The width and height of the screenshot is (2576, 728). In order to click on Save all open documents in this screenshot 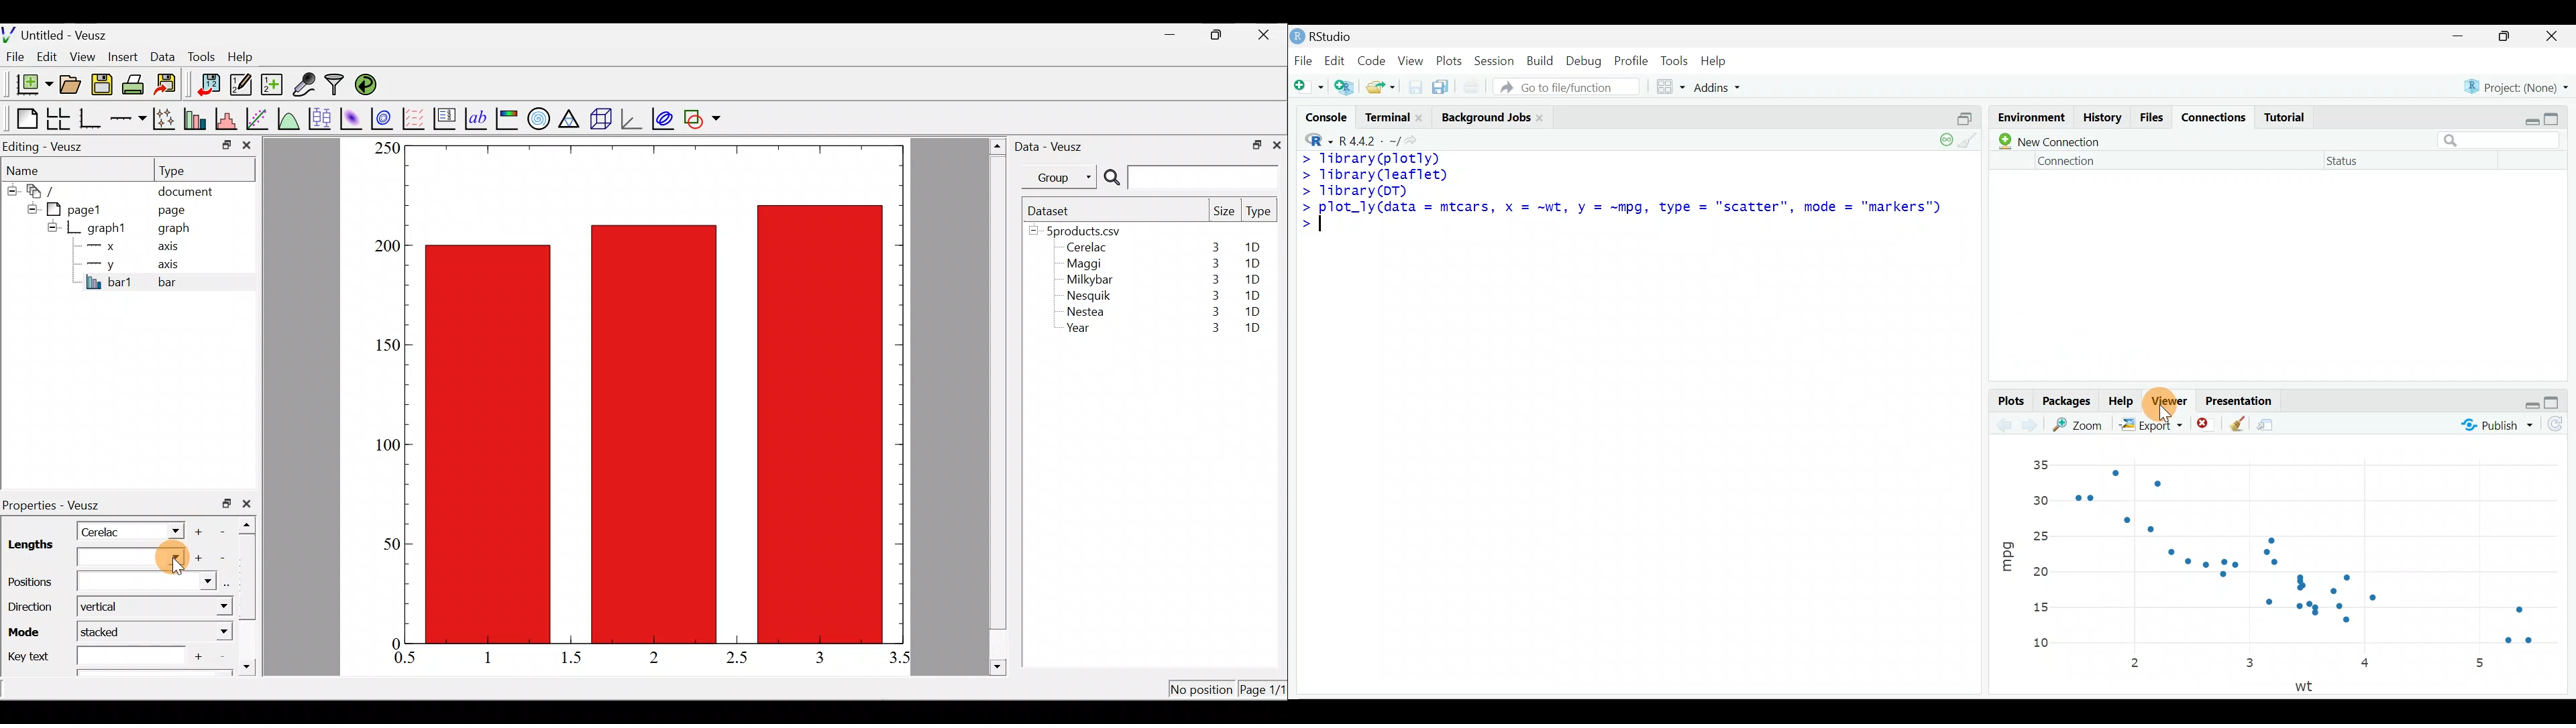, I will do `click(1442, 88)`.